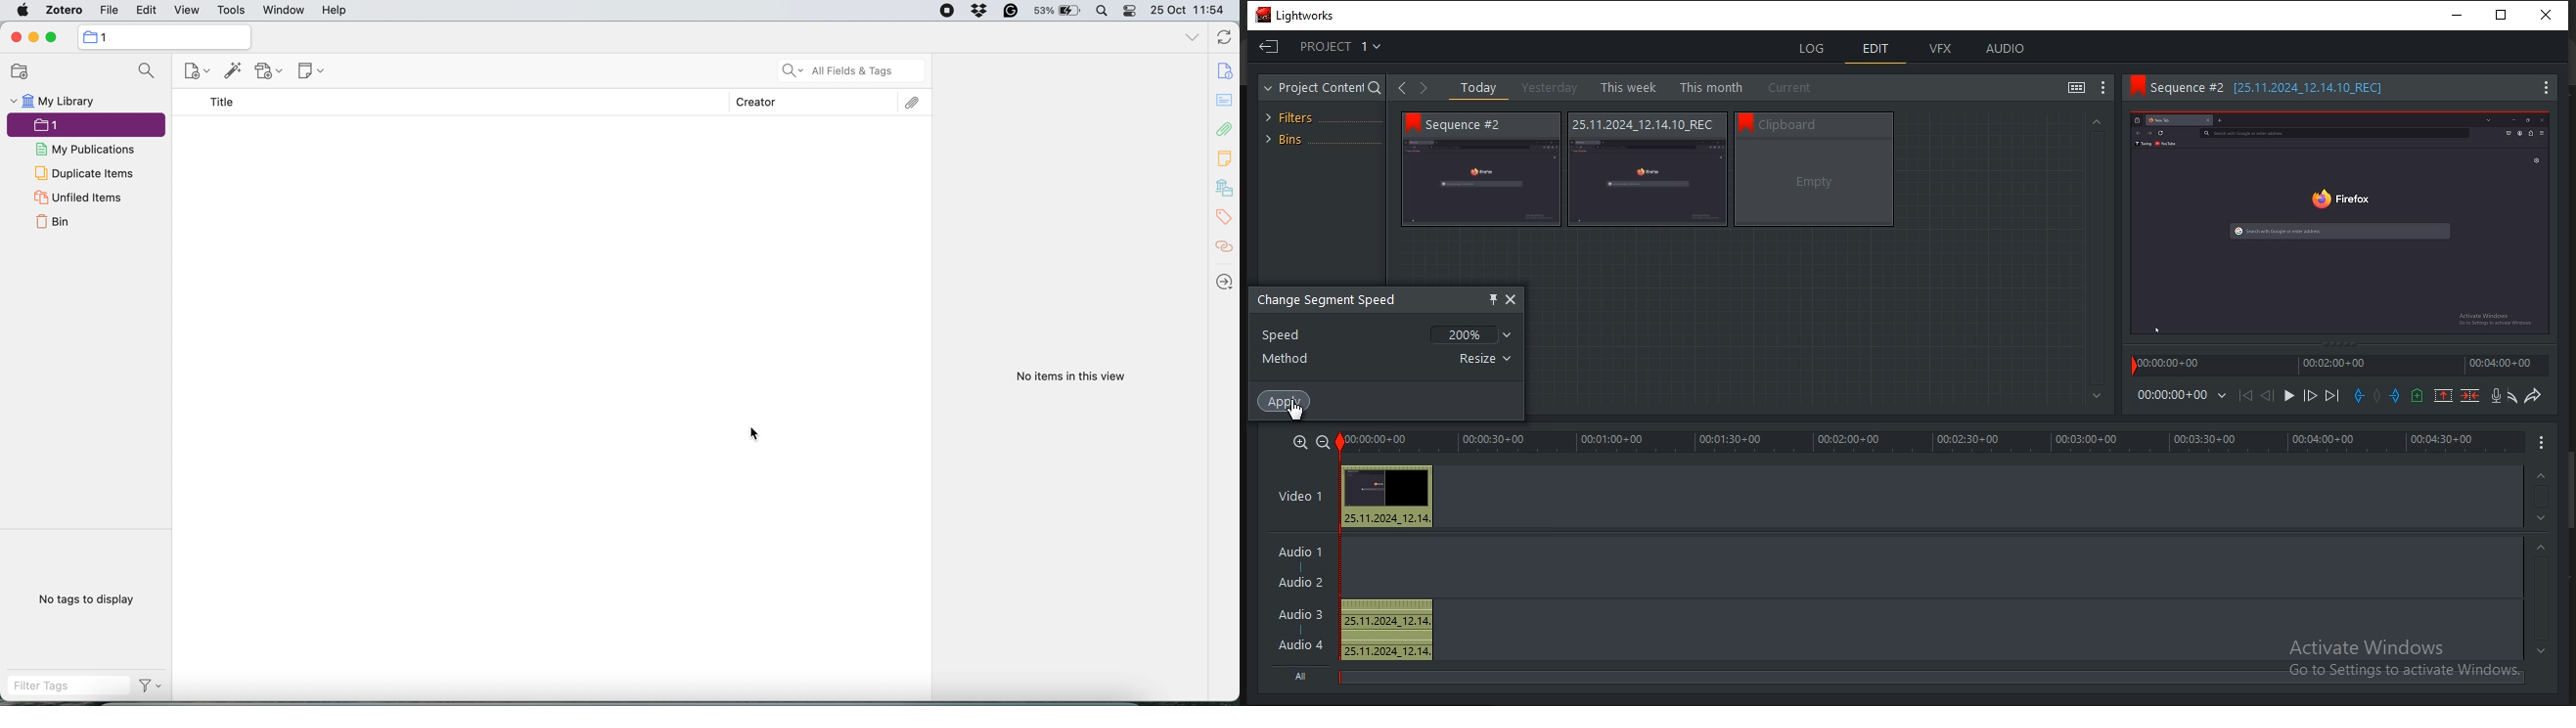 The width and height of the screenshot is (2576, 728). Describe the element at coordinates (2463, 14) in the screenshot. I see `minimize` at that location.